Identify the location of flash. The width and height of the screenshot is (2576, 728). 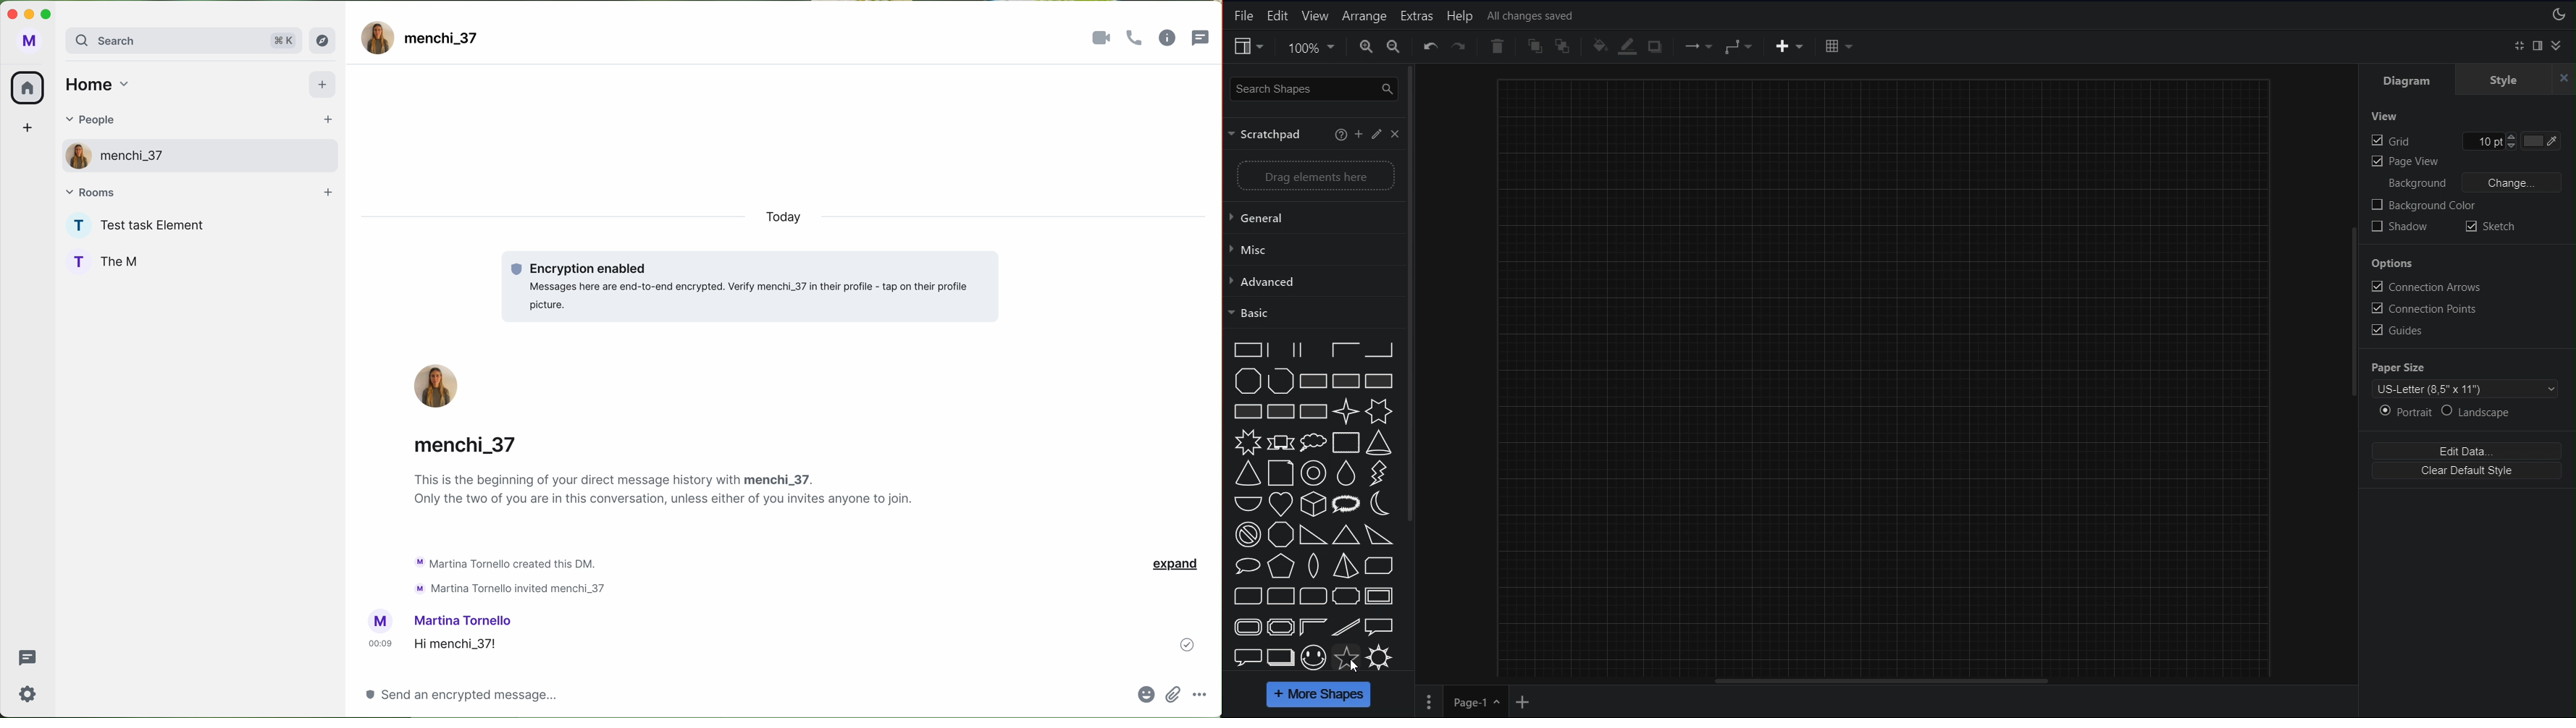
(1377, 474).